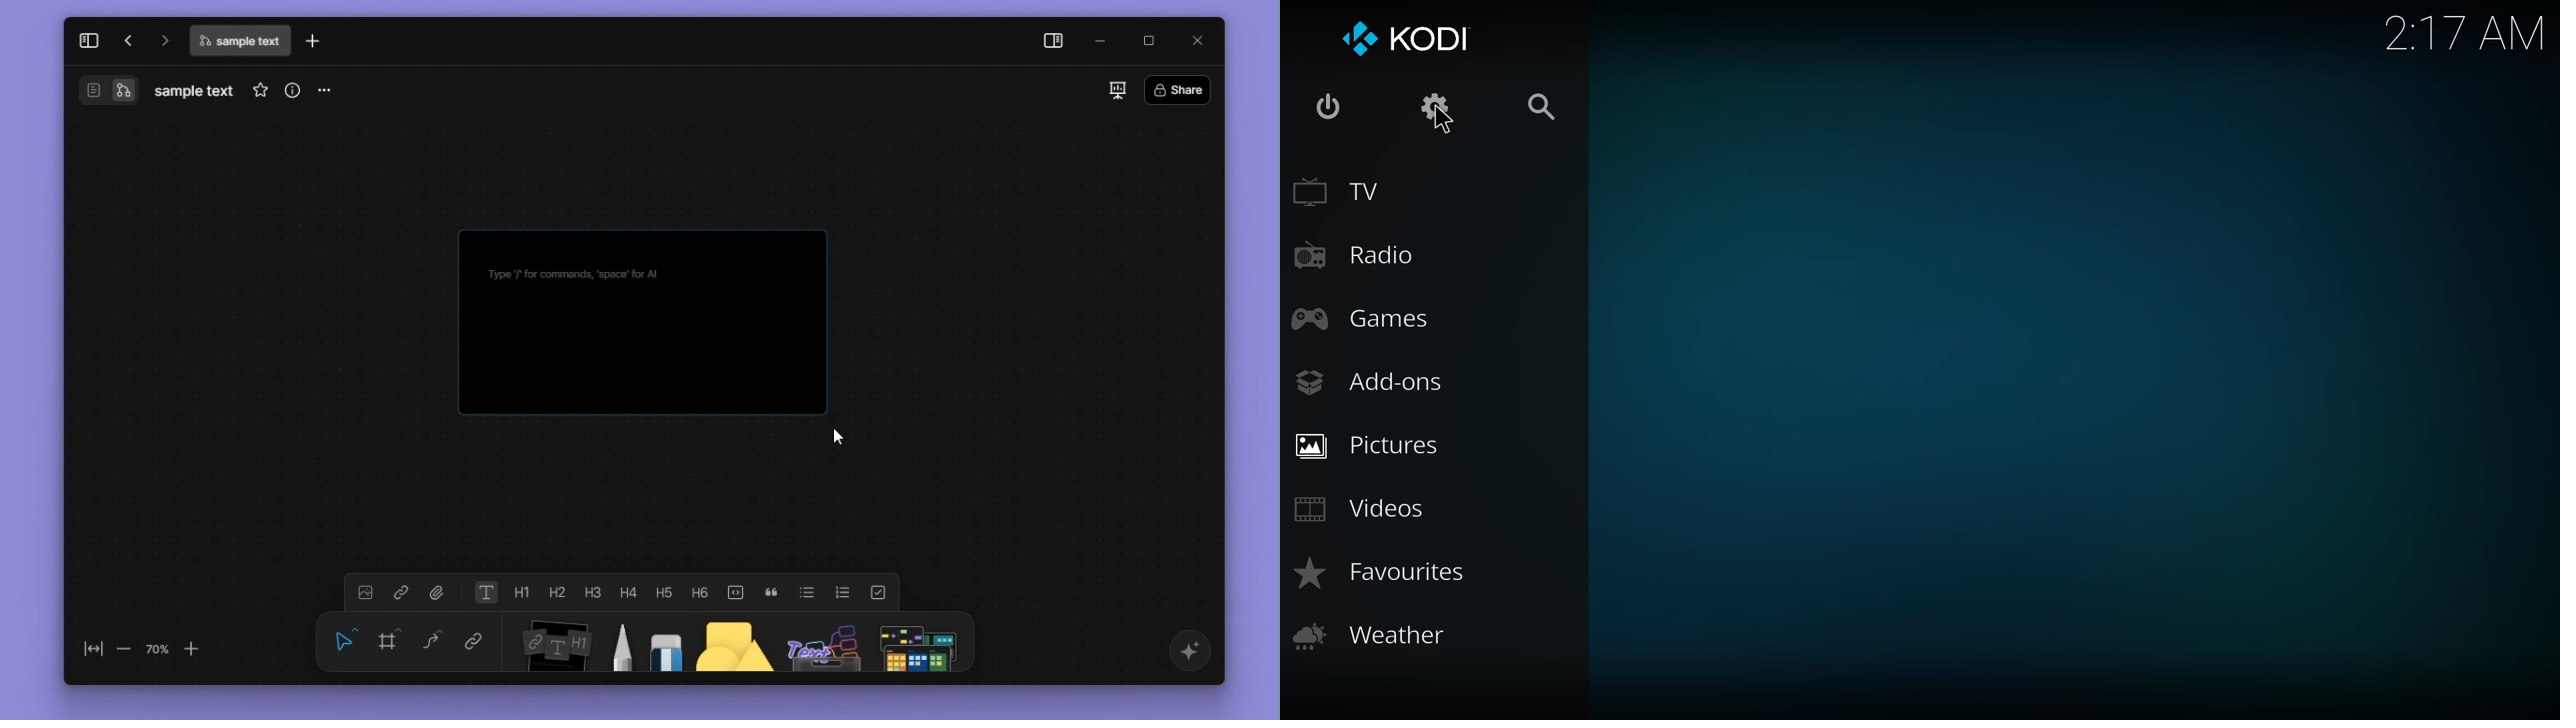  What do you see at coordinates (1328, 107) in the screenshot?
I see `power` at bounding box center [1328, 107].